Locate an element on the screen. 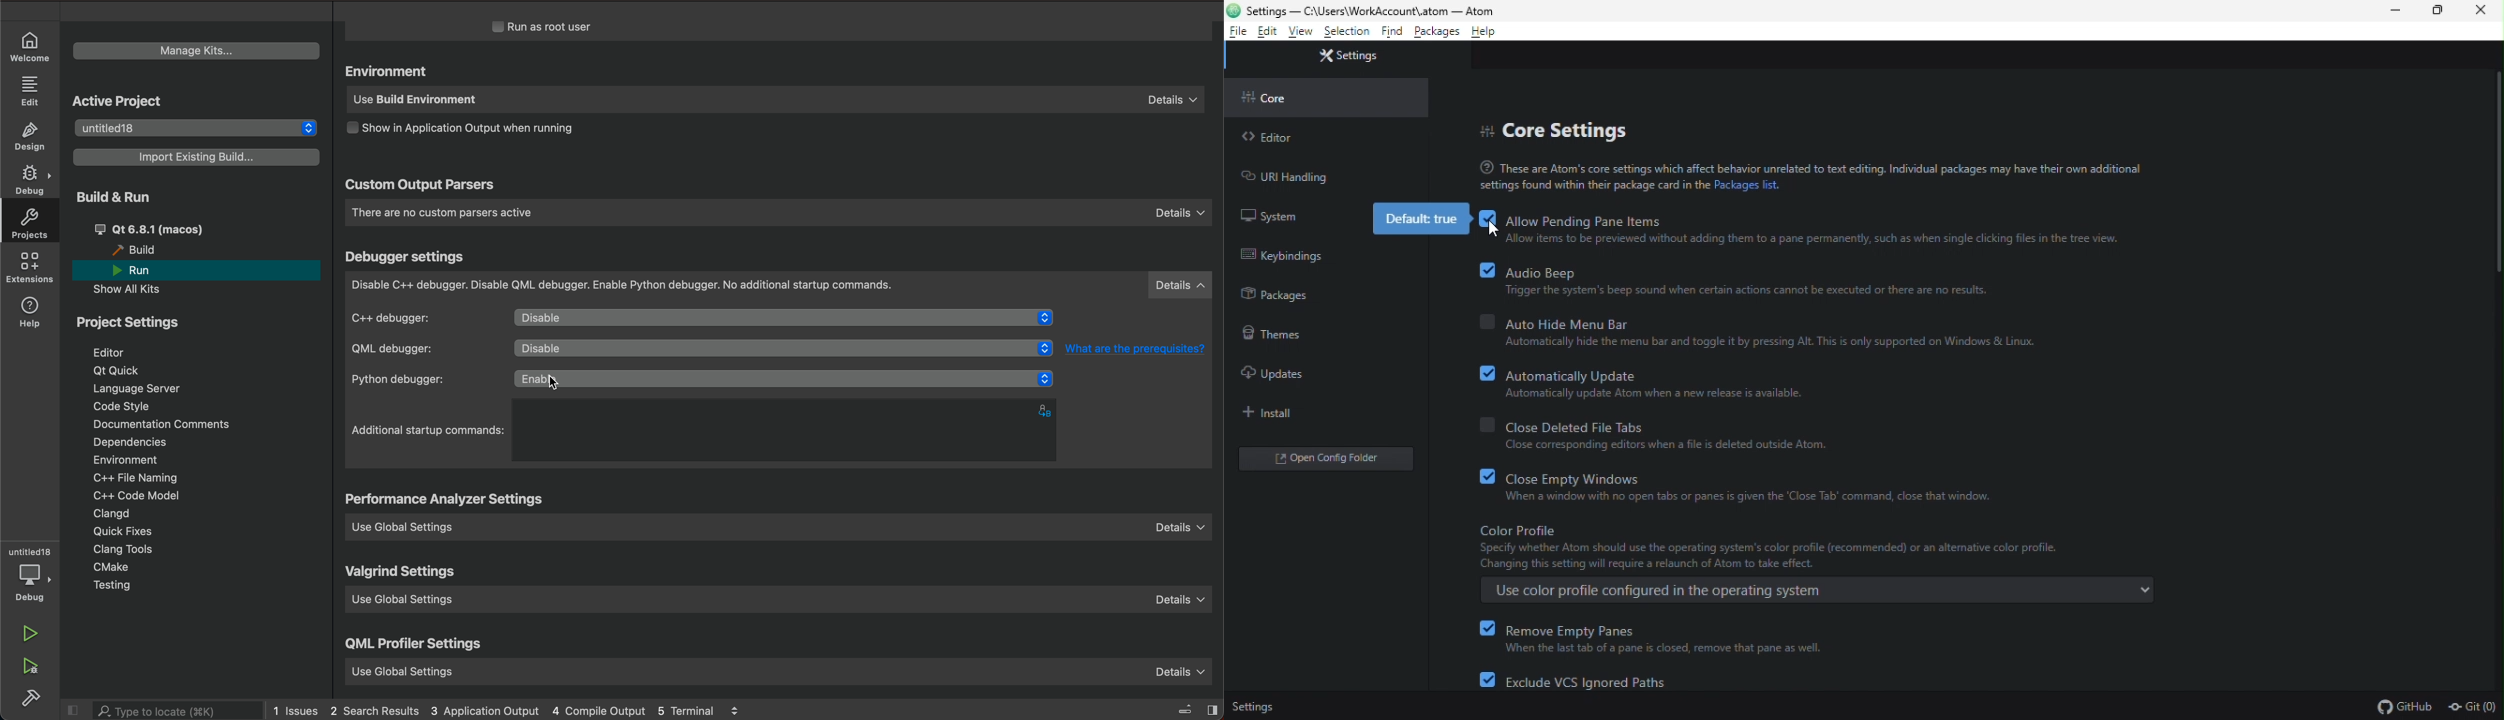 The width and height of the screenshot is (2520, 728). close slidebar is located at coordinates (77, 710).